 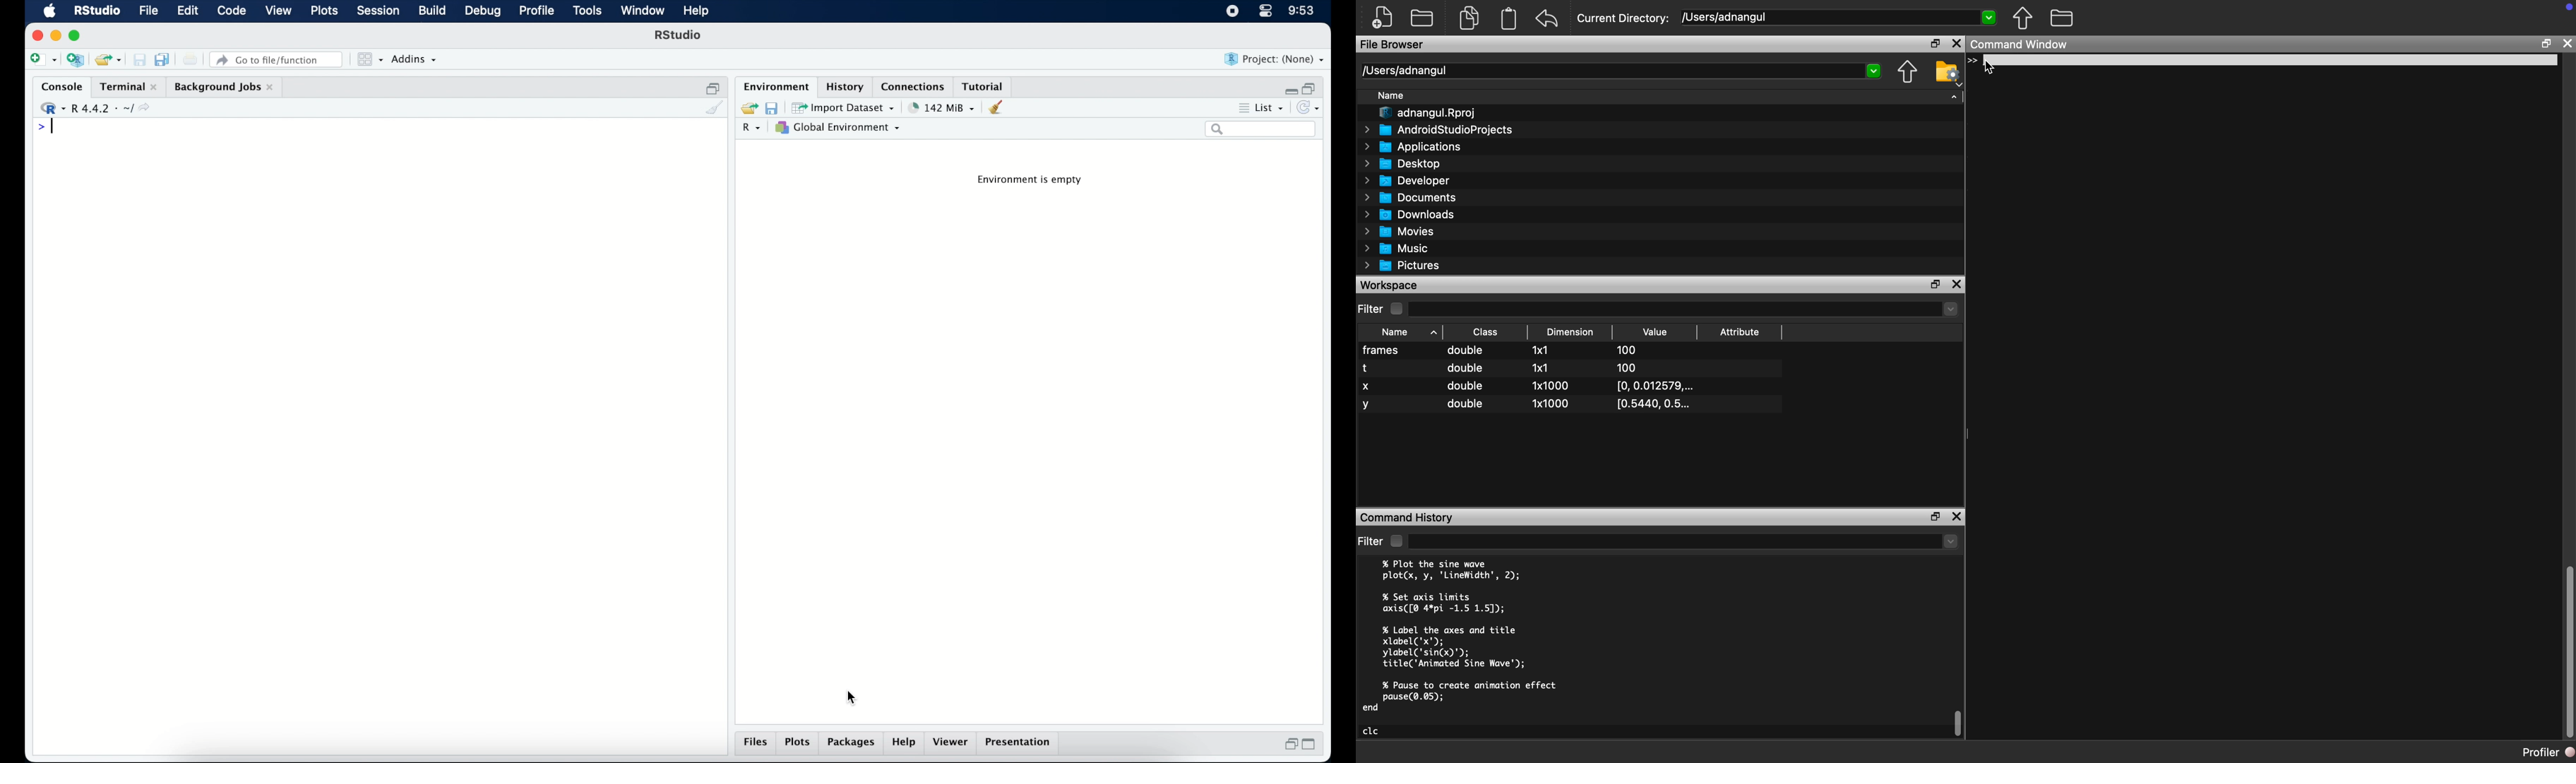 What do you see at coordinates (914, 85) in the screenshot?
I see `connections` at bounding box center [914, 85].